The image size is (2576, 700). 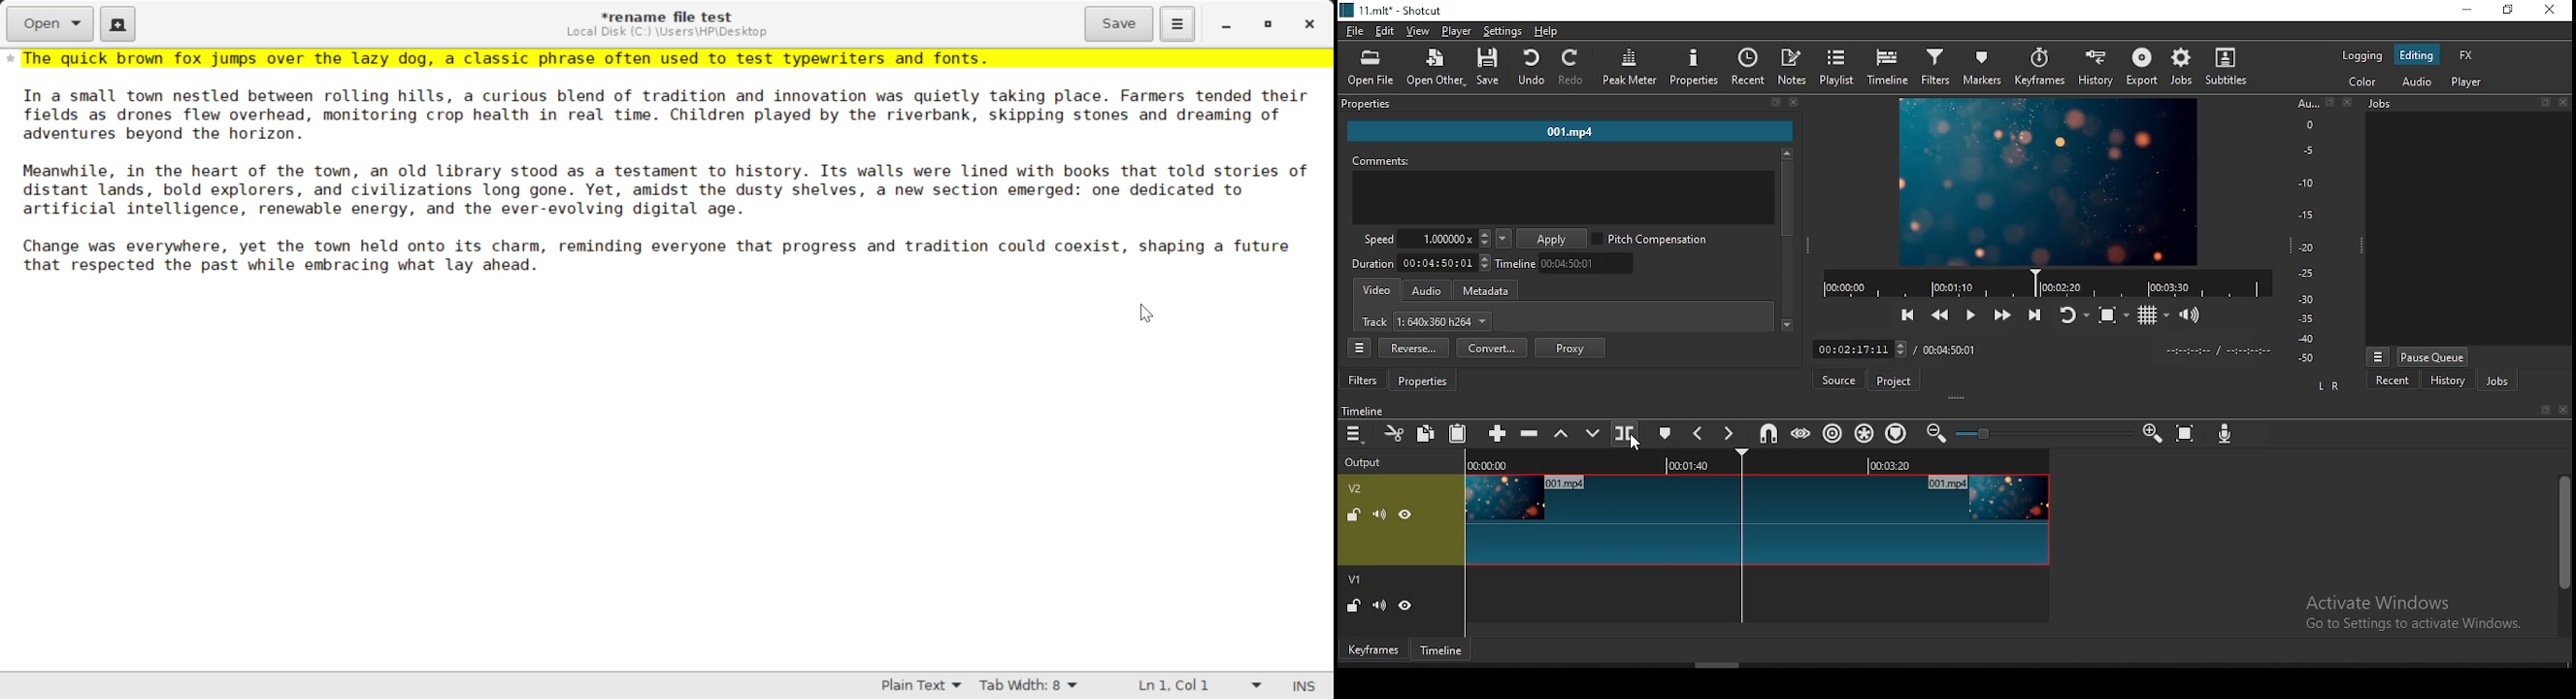 I want to click on Save, so click(x=1120, y=24).